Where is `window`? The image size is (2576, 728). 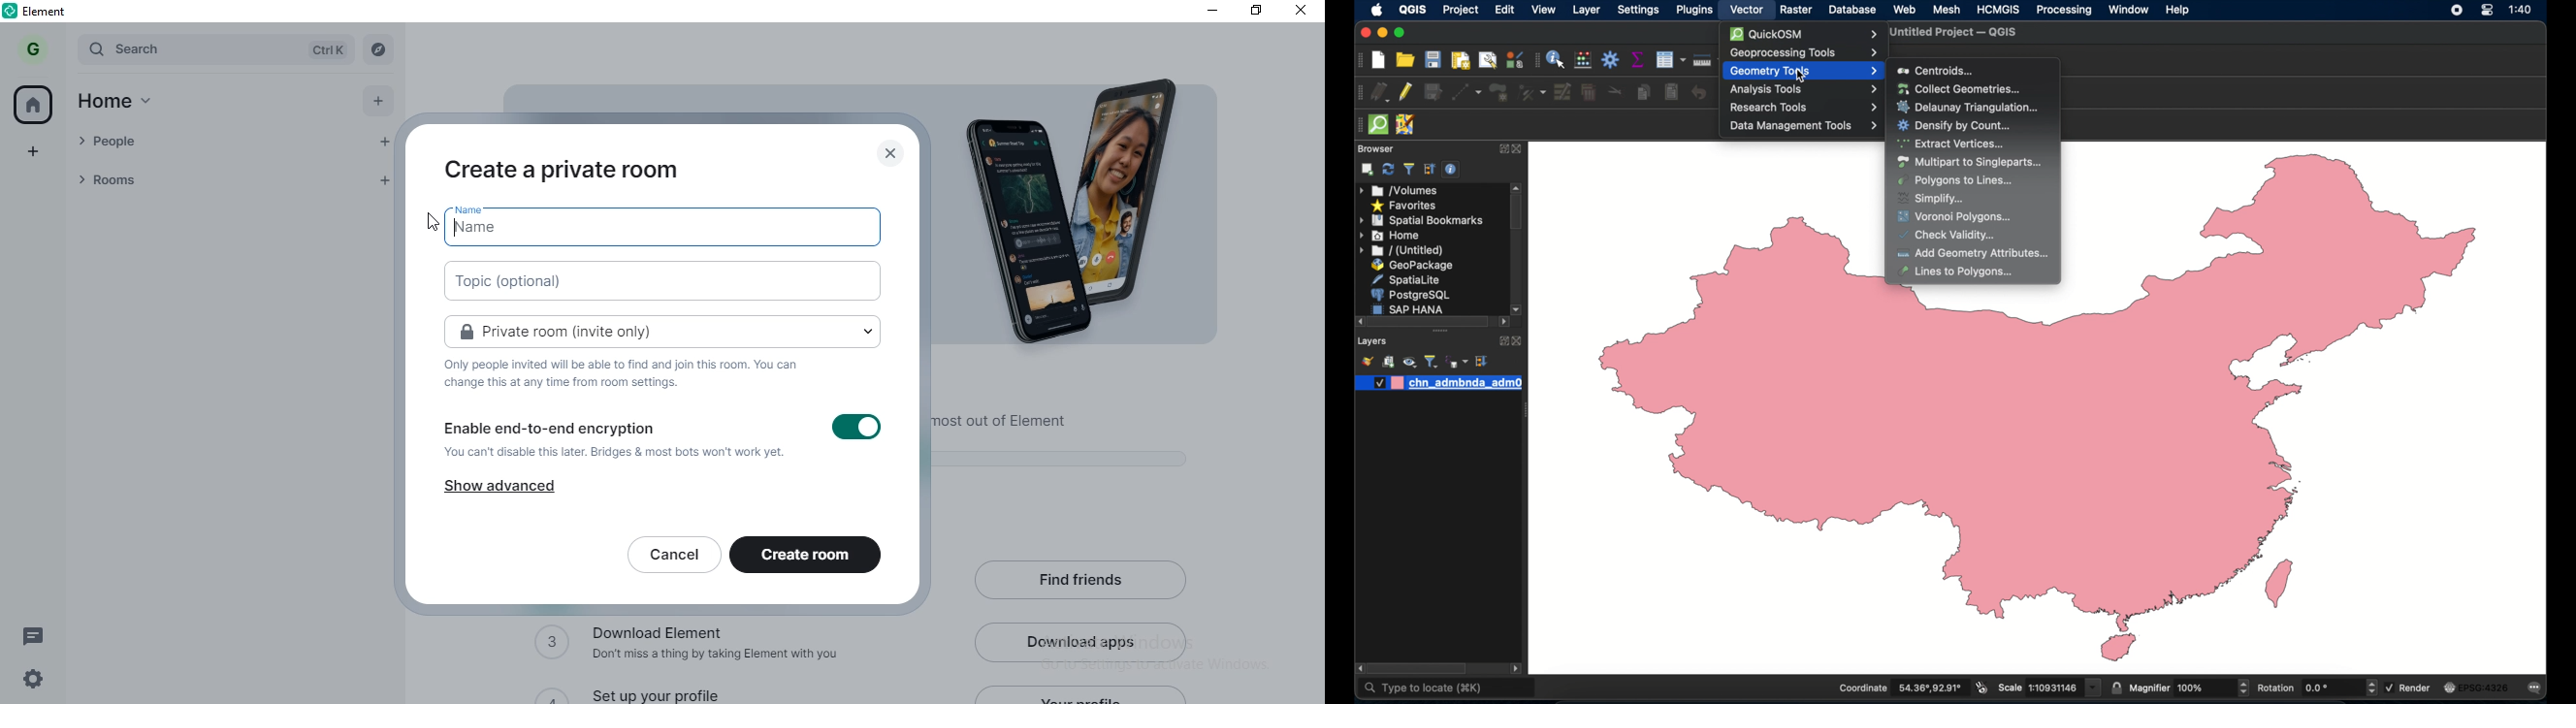
window is located at coordinates (2129, 9).